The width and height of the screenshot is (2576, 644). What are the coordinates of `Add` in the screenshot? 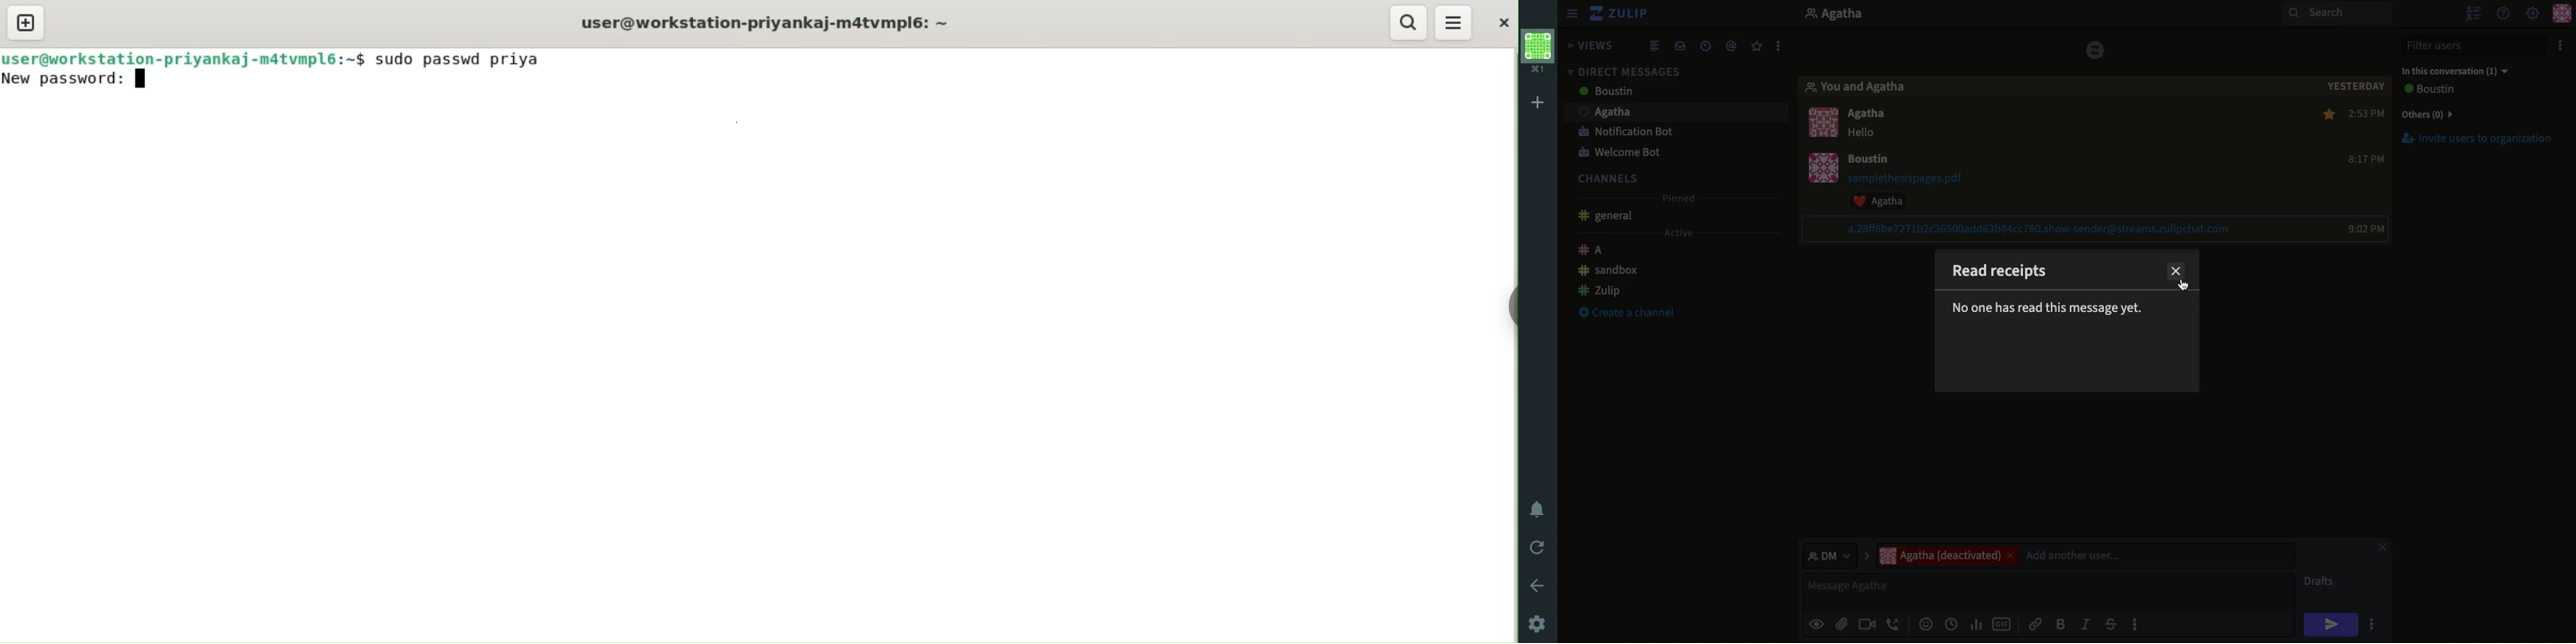 It's located at (1538, 104).